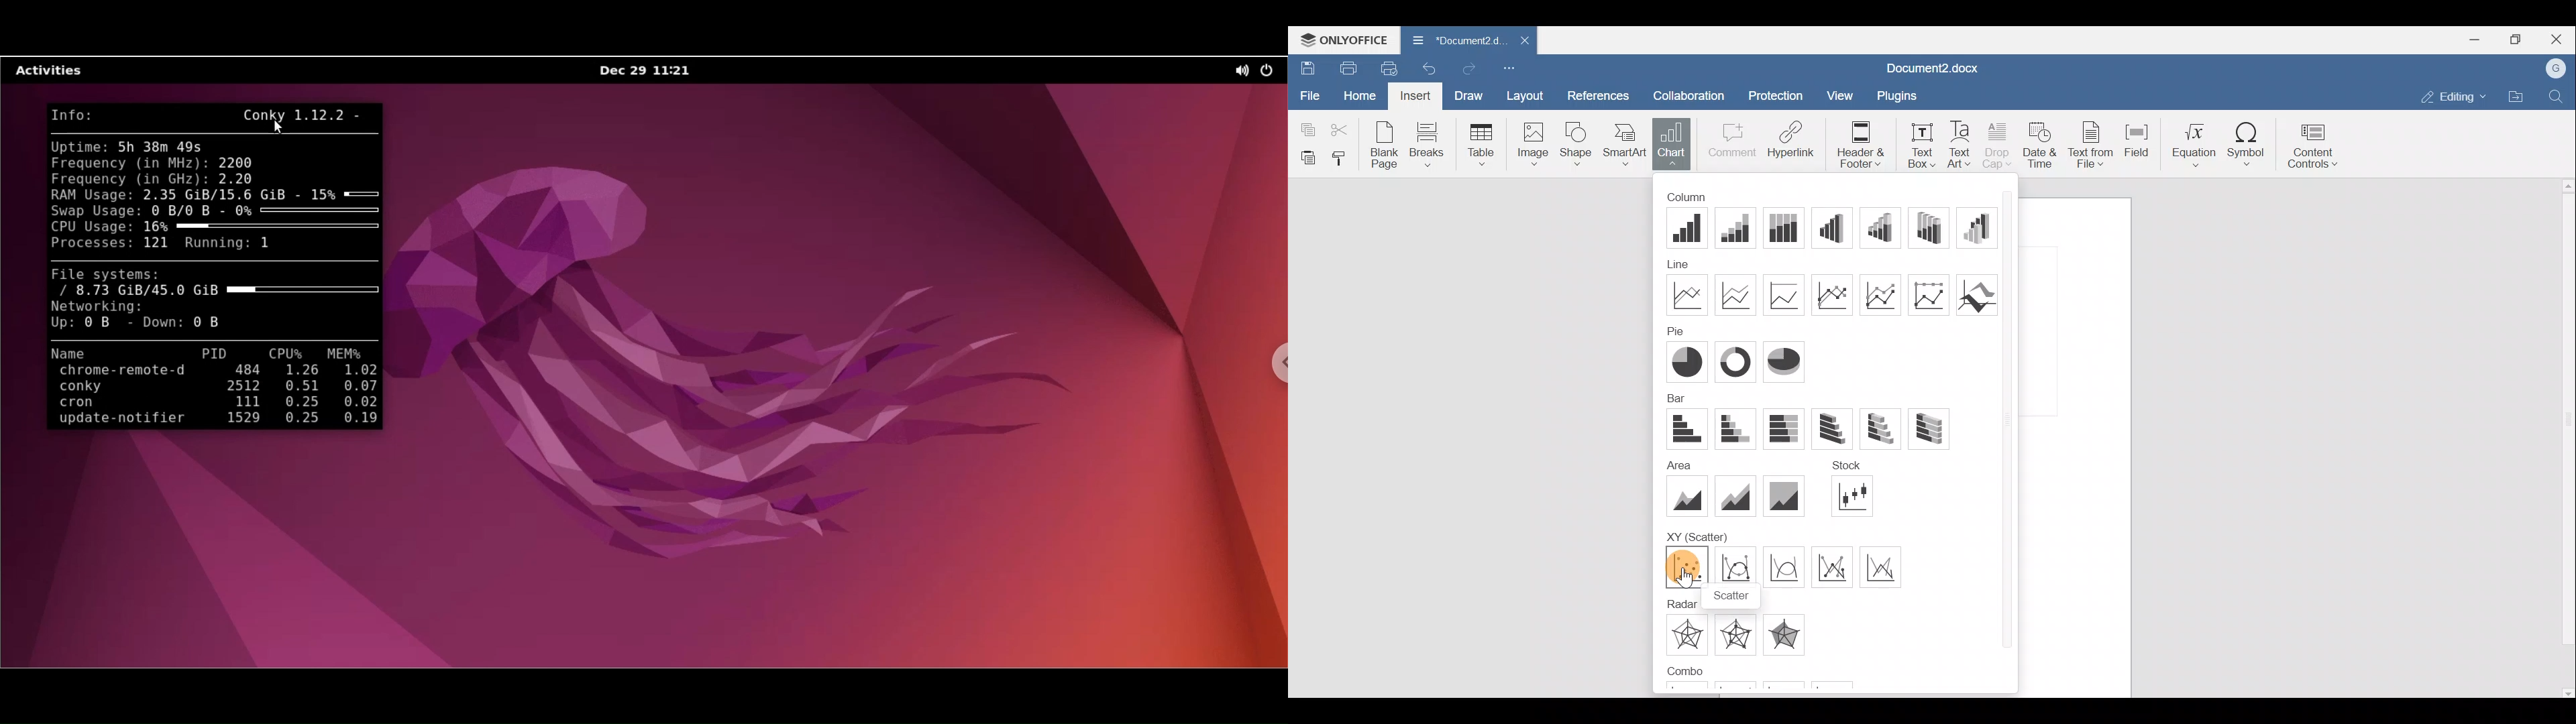 This screenshot has width=2576, height=728. What do you see at coordinates (1917, 143) in the screenshot?
I see `Text box` at bounding box center [1917, 143].